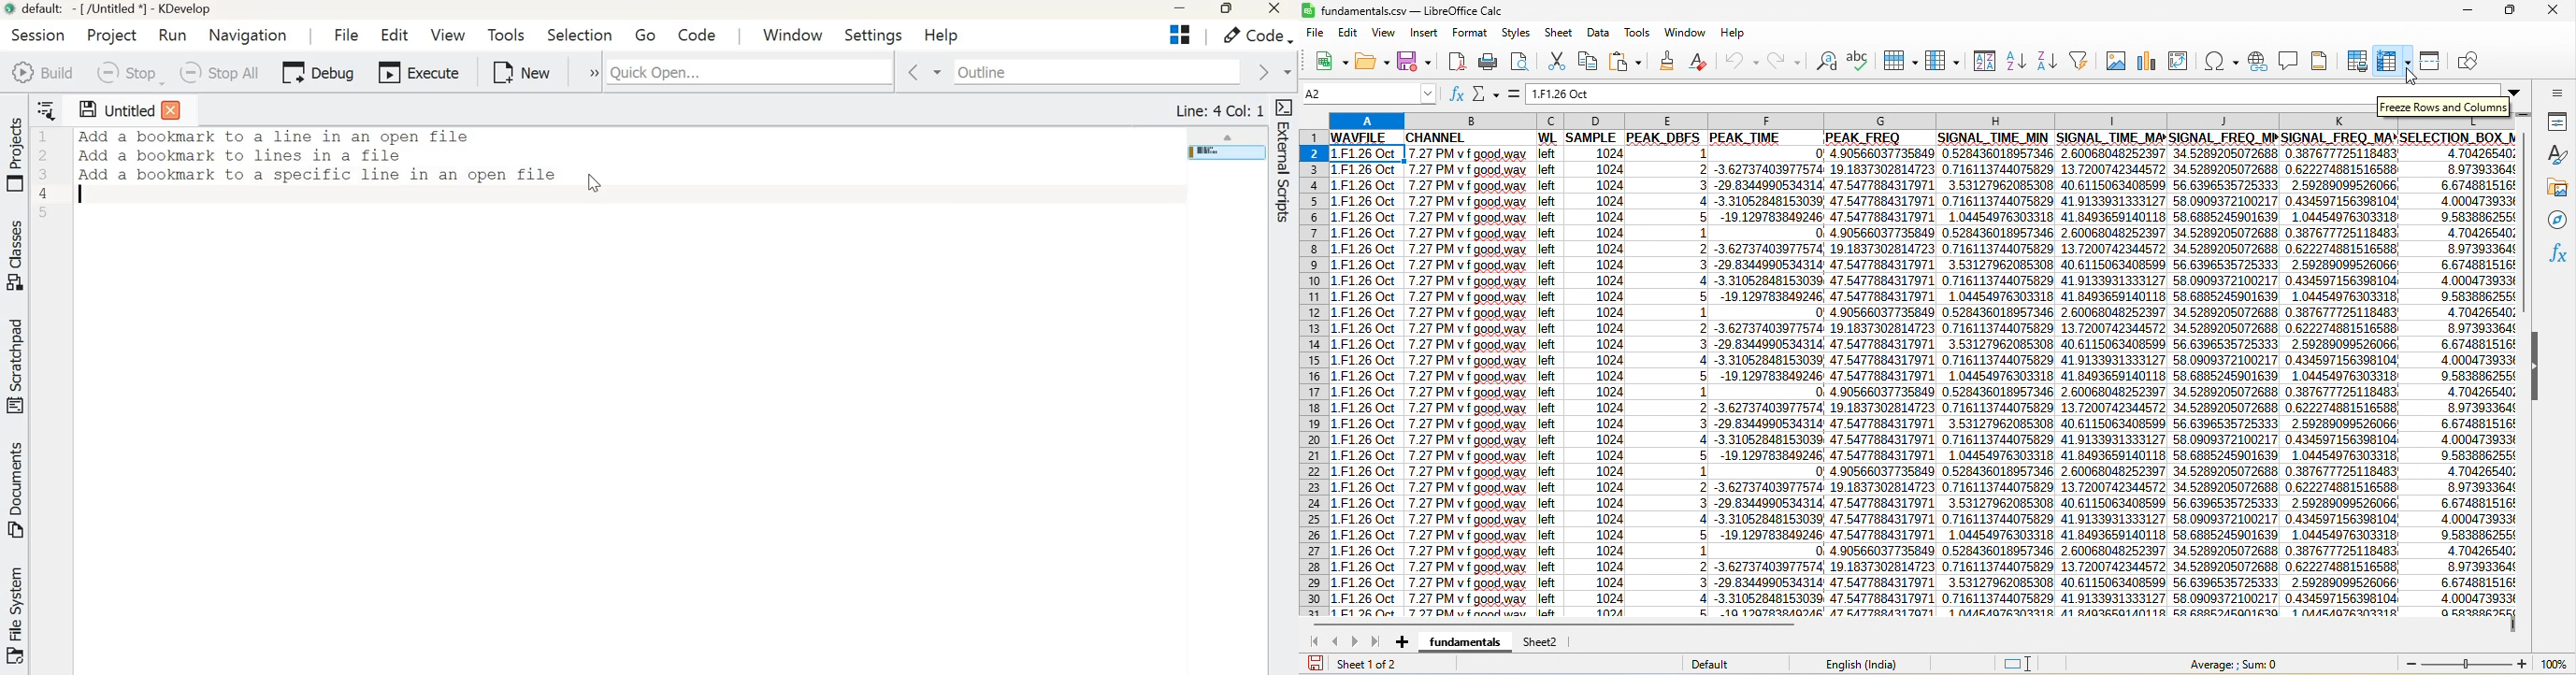 This screenshot has width=2576, height=700. Describe the element at coordinates (1790, 60) in the screenshot. I see `redo` at that location.